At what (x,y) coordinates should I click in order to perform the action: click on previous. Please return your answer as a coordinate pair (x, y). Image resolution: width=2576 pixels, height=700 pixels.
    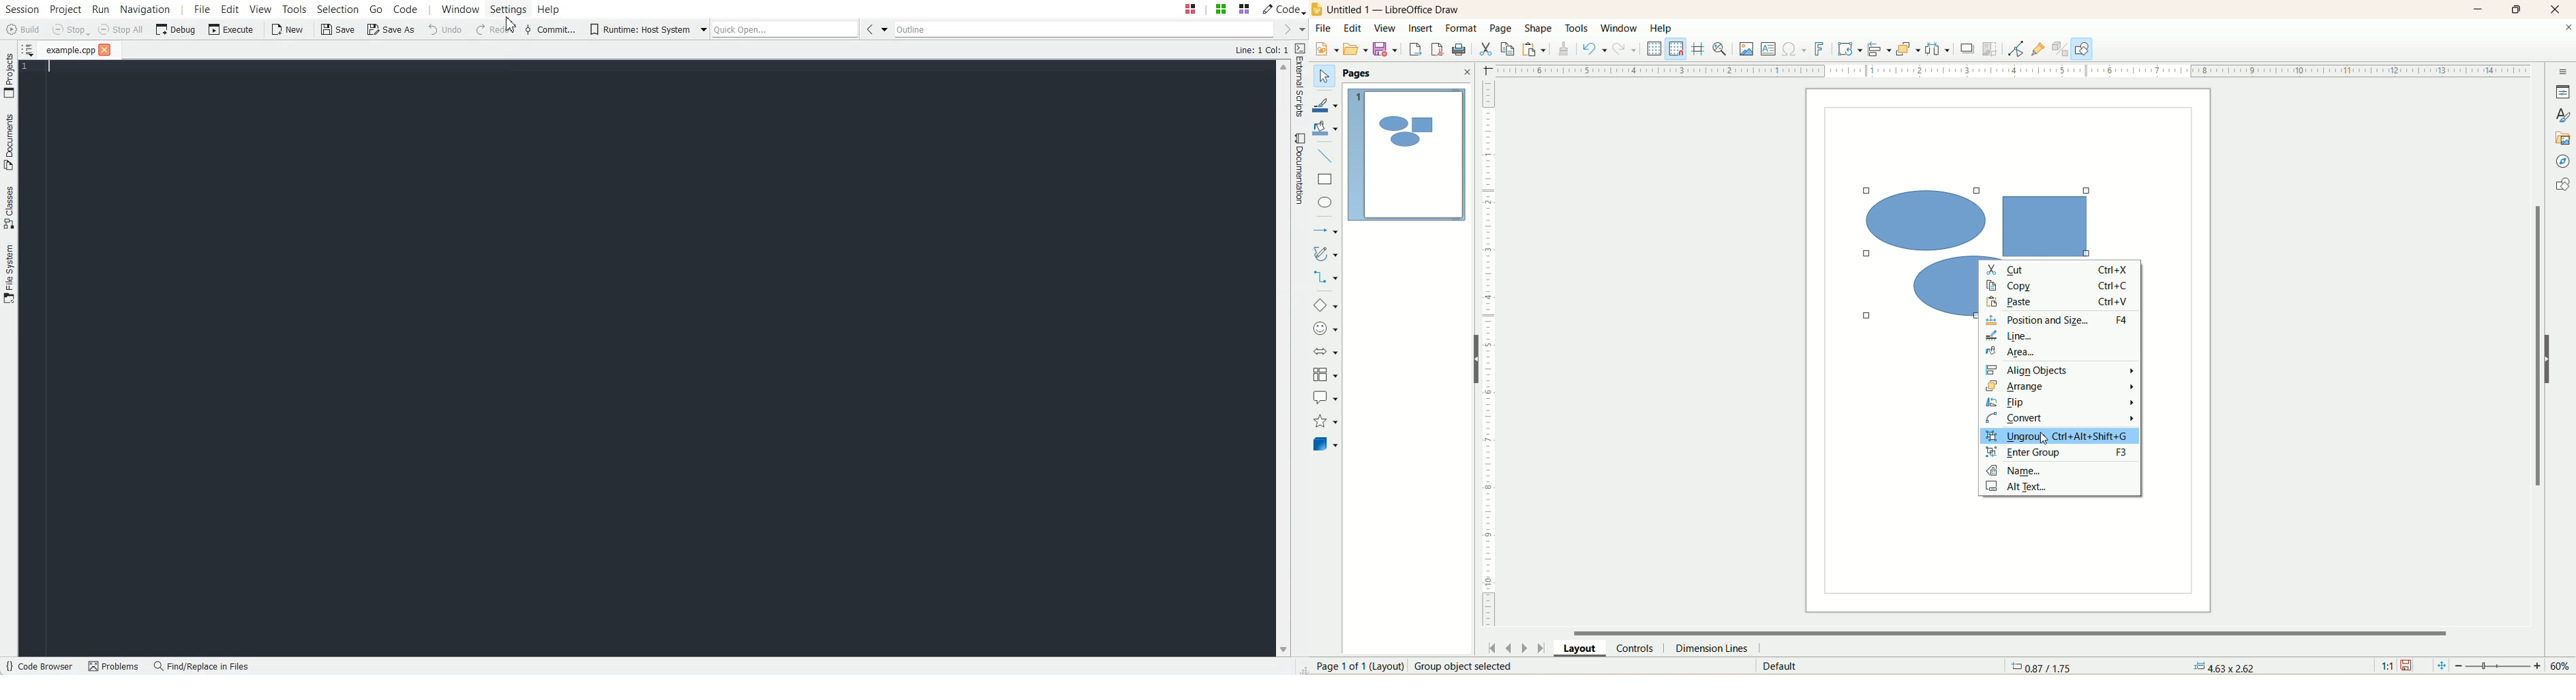
    Looking at the image, I should click on (1510, 649).